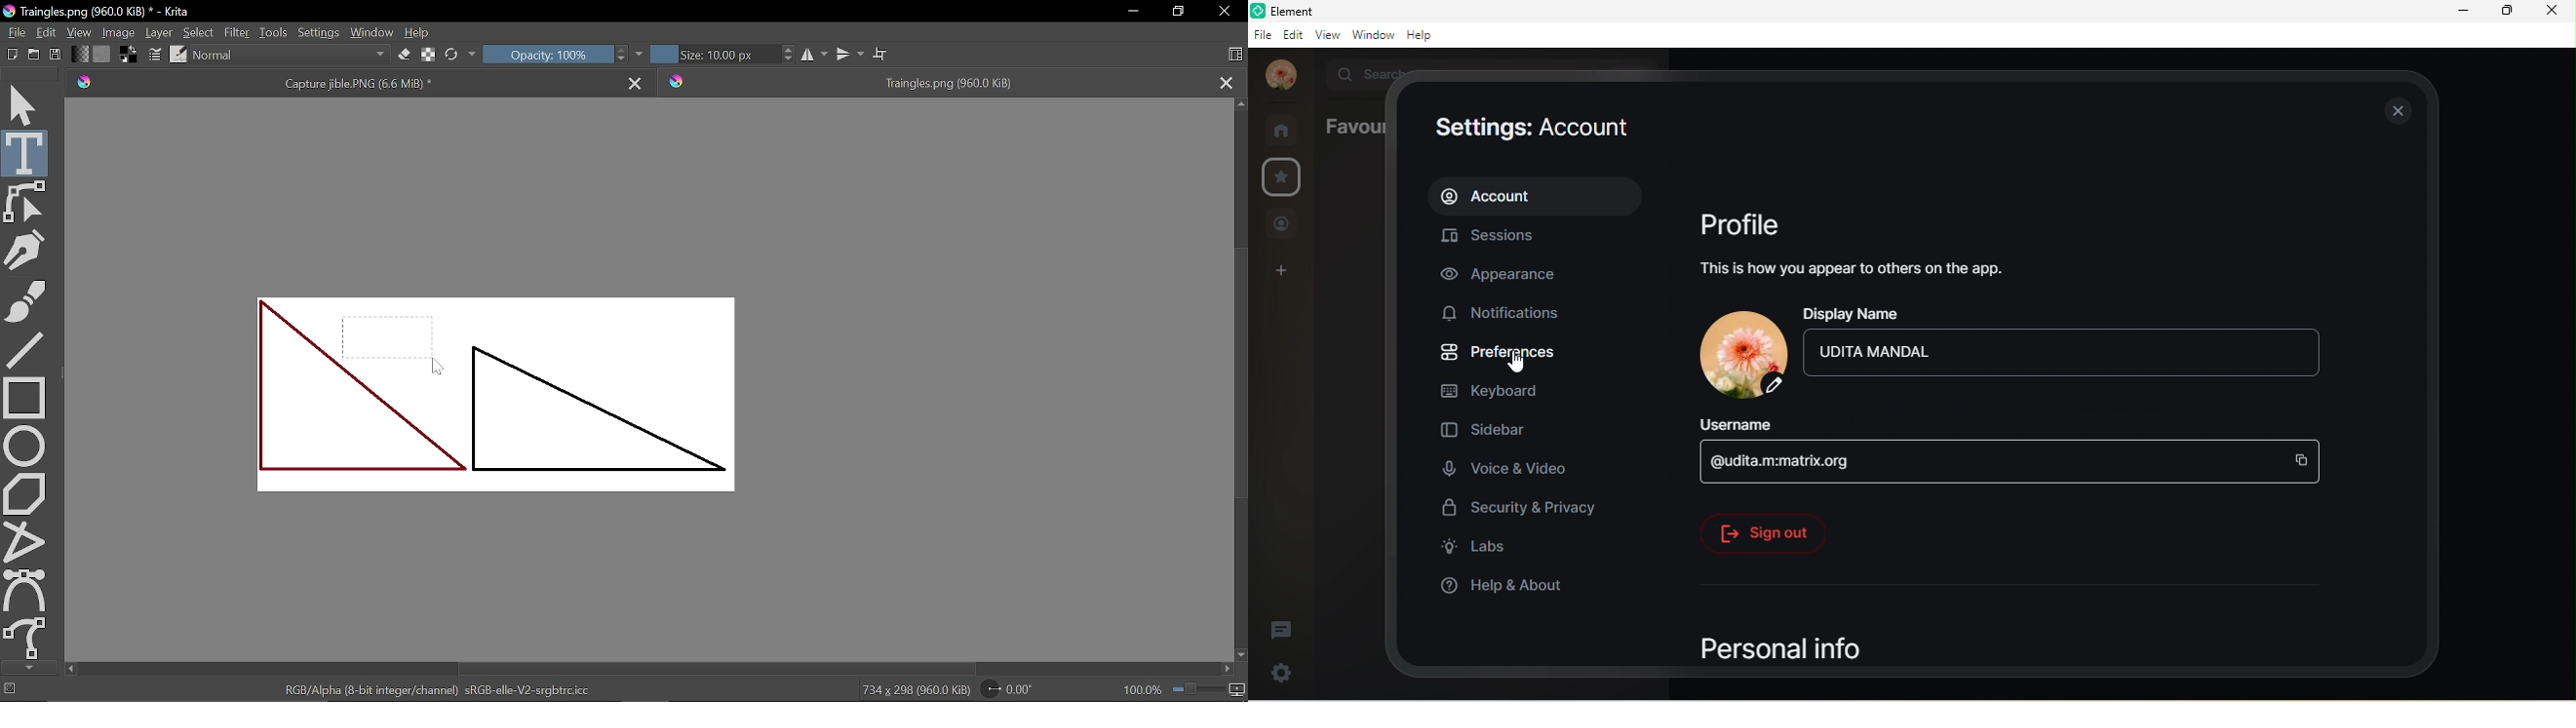 The width and height of the screenshot is (2576, 728). What do you see at coordinates (1372, 36) in the screenshot?
I see `window` at bounding box center [1372, 36].